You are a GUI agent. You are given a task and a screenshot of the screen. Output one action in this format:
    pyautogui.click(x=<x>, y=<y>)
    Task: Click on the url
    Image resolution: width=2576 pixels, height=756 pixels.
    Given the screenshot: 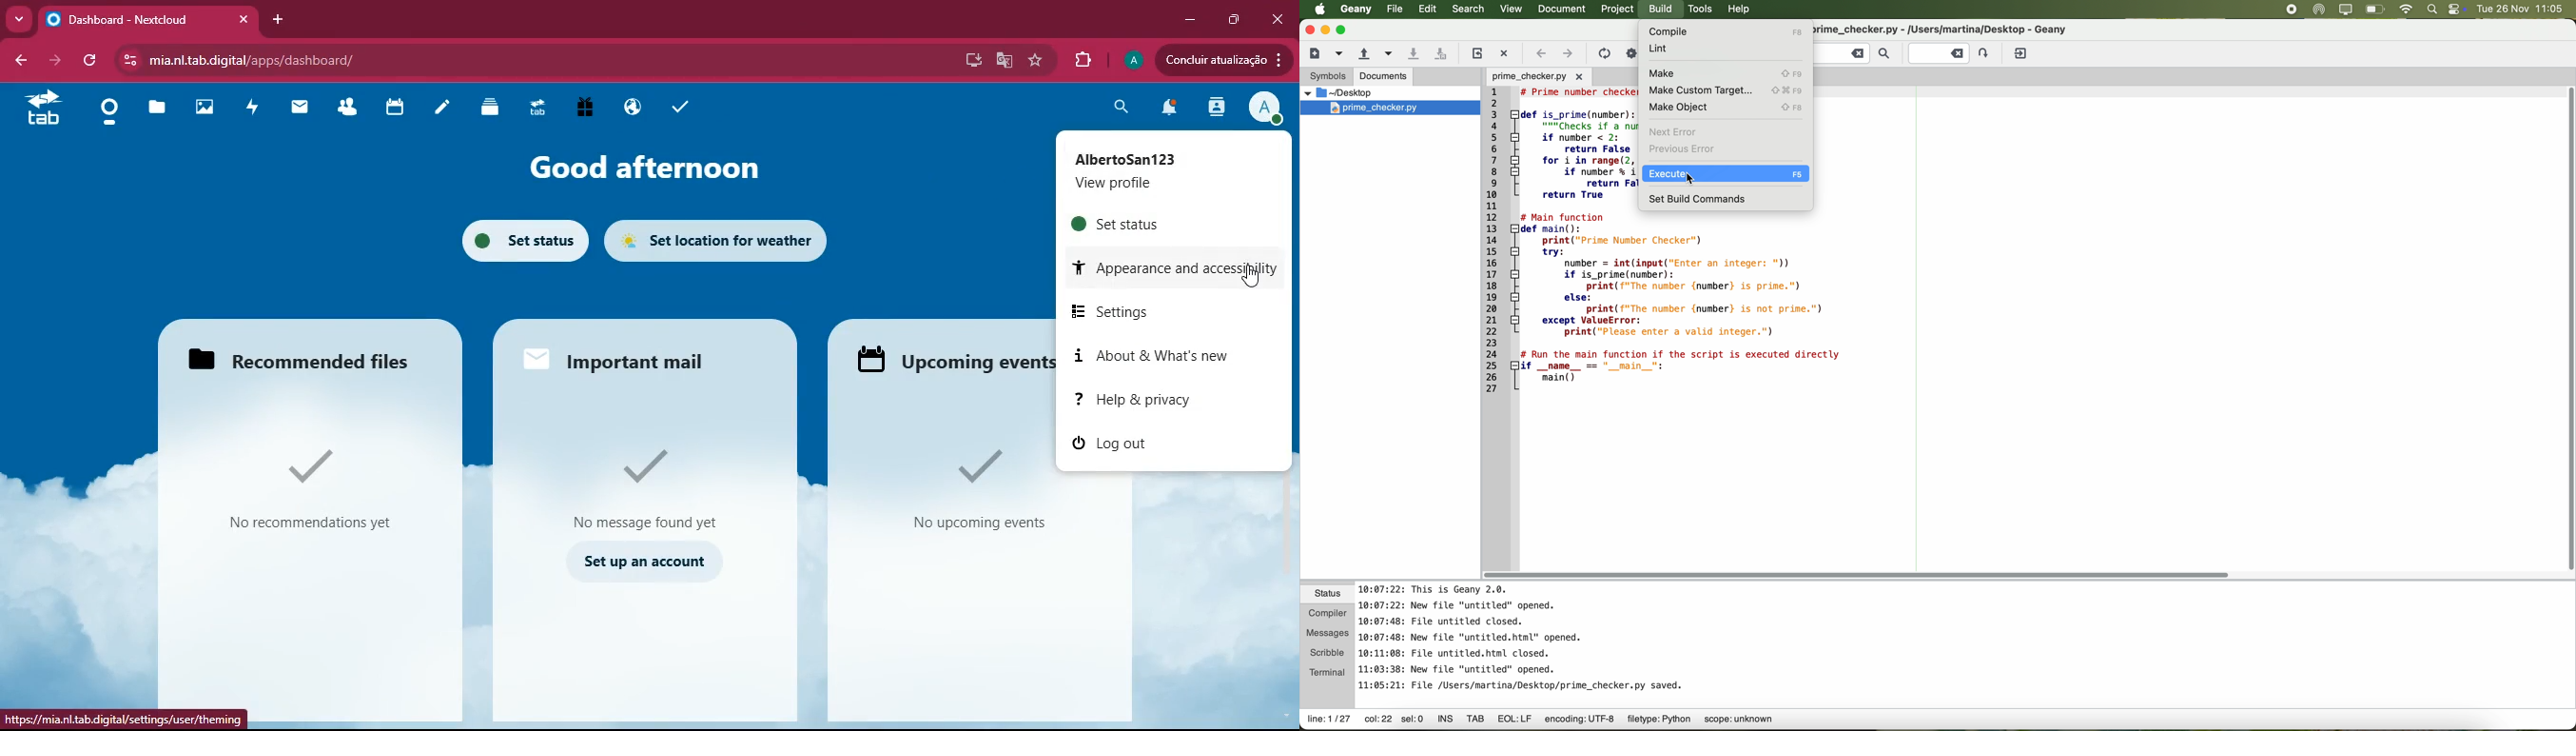 What is the action you would take?
    pyautogui.click(x=127, y=718)
    